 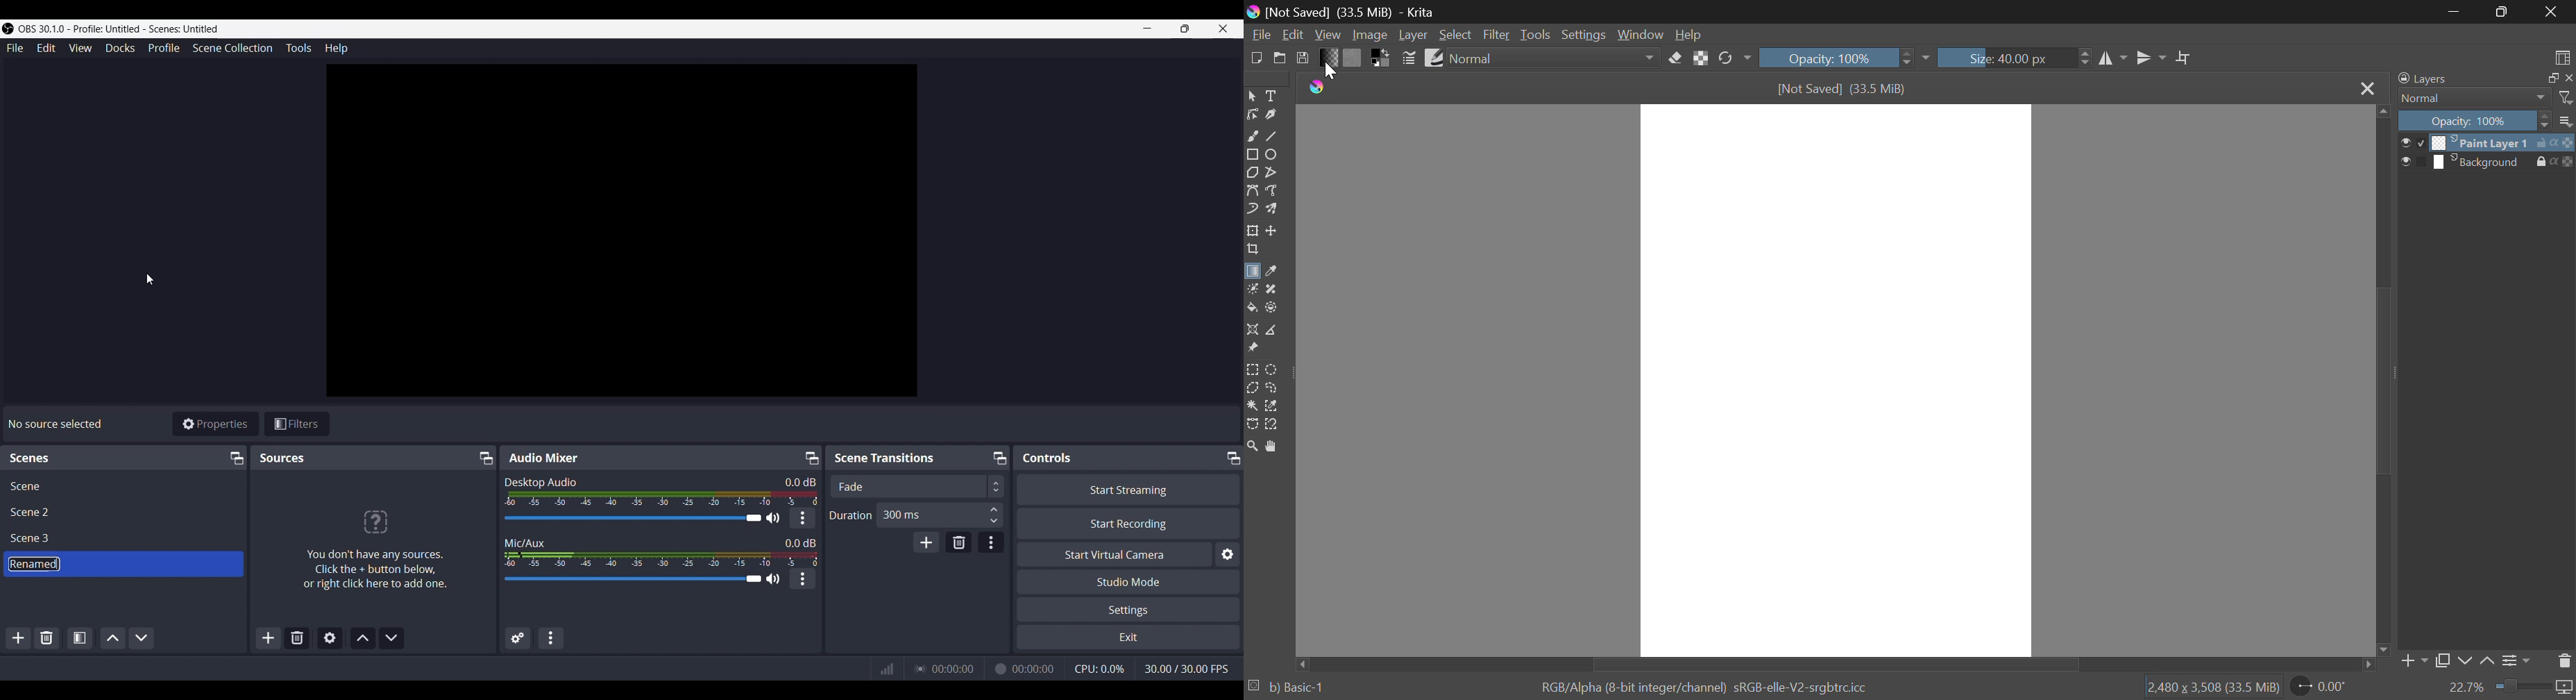 I want to click on  Undock/Pop-out icon, so click(x=235, y=458).